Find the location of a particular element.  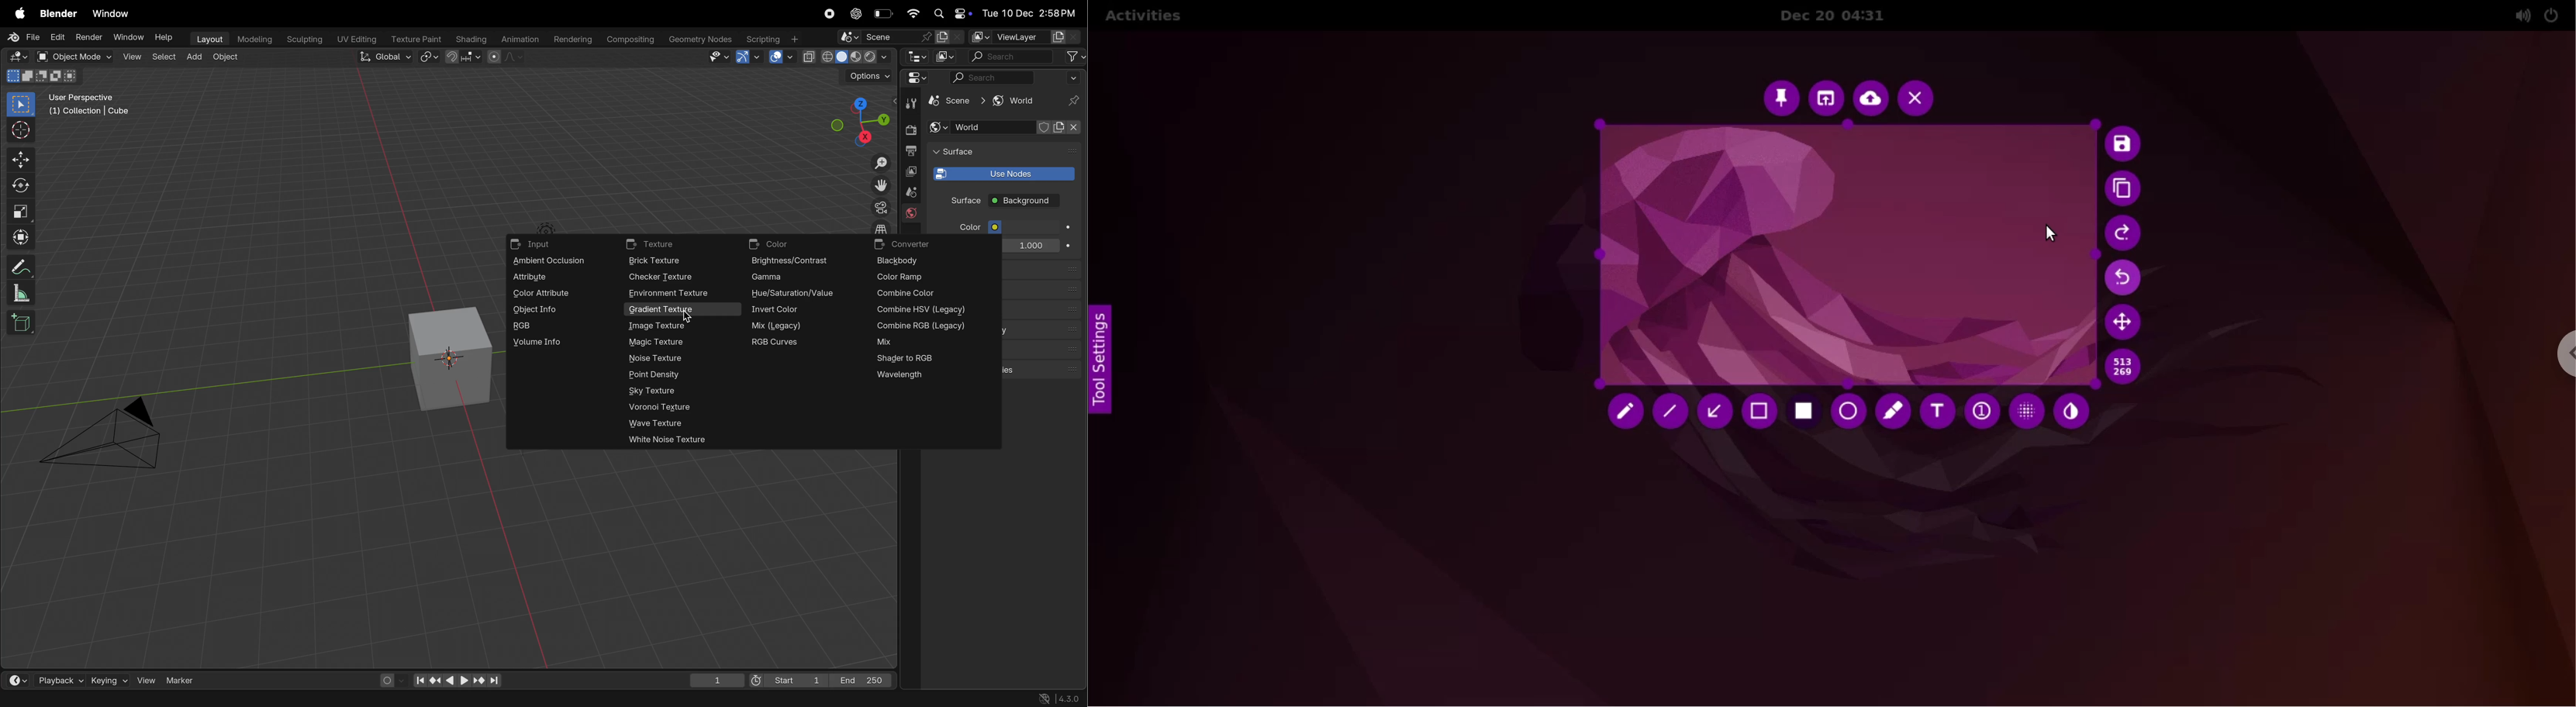

Rework is located at coordinates (922, 342).